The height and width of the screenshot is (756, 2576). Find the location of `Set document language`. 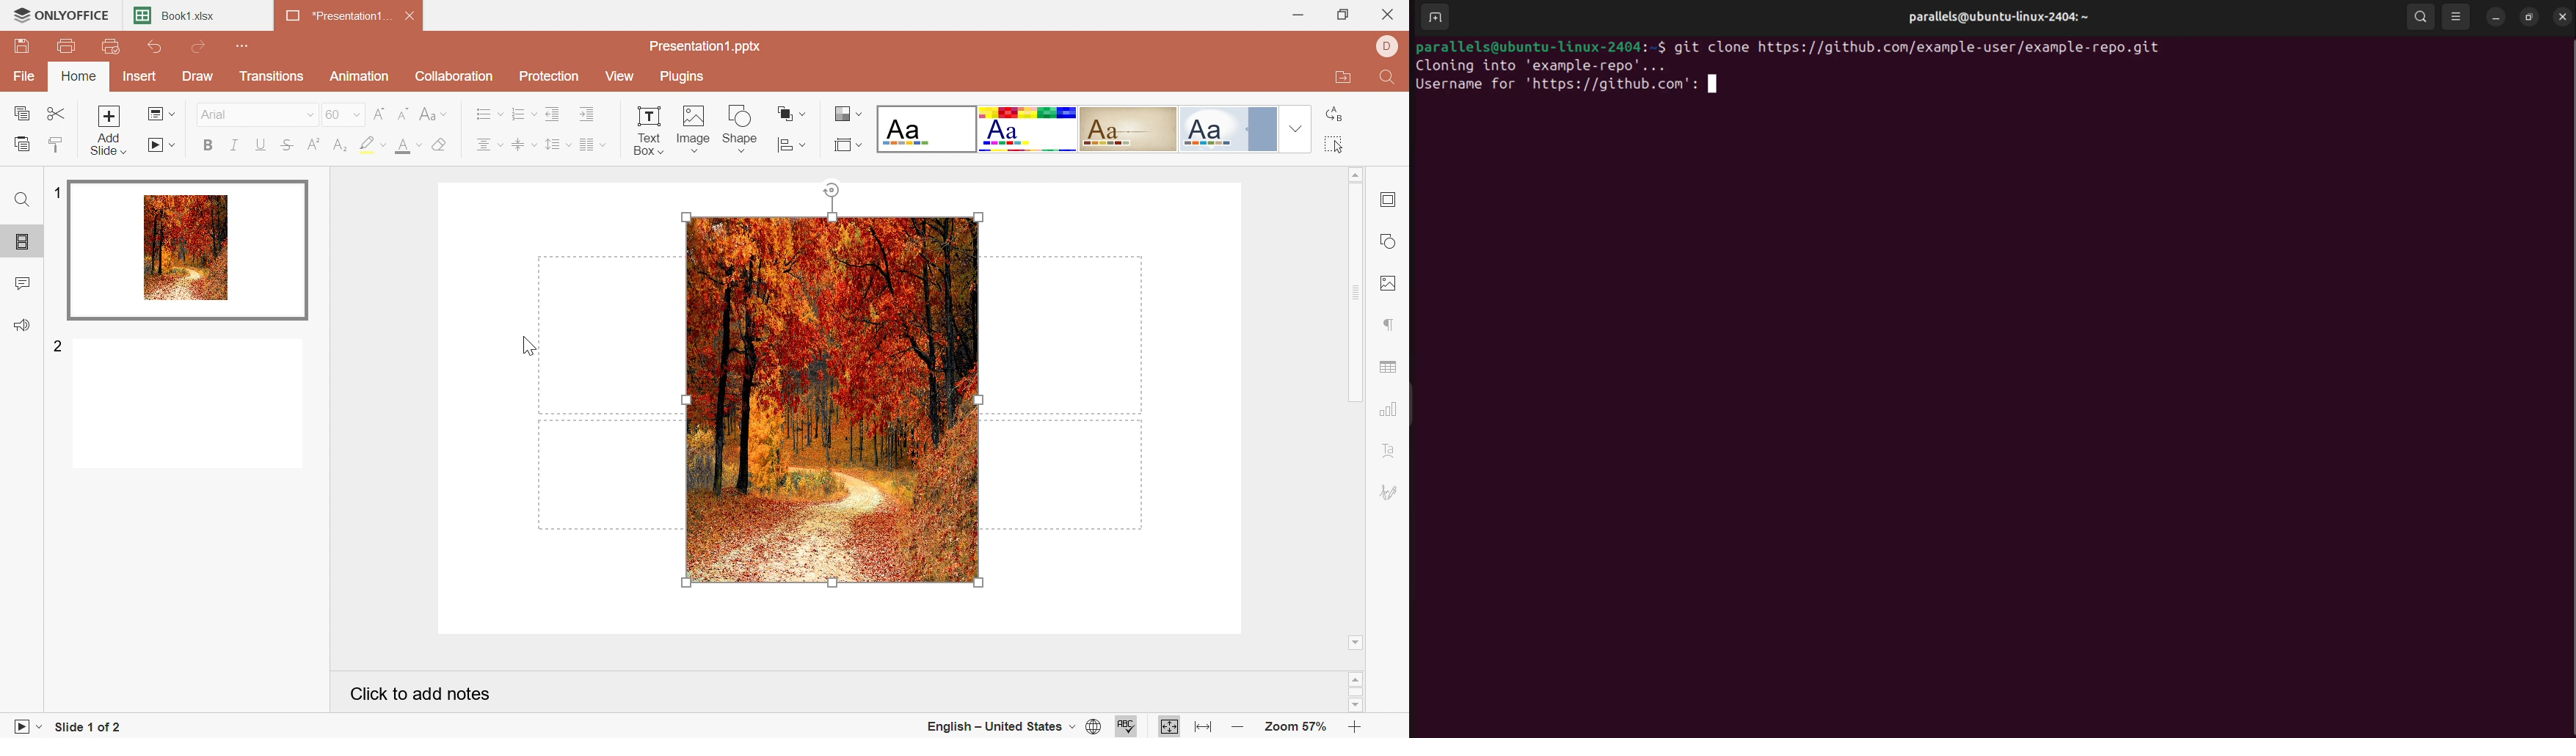

Set document language is located at coordinates (1096, 726).